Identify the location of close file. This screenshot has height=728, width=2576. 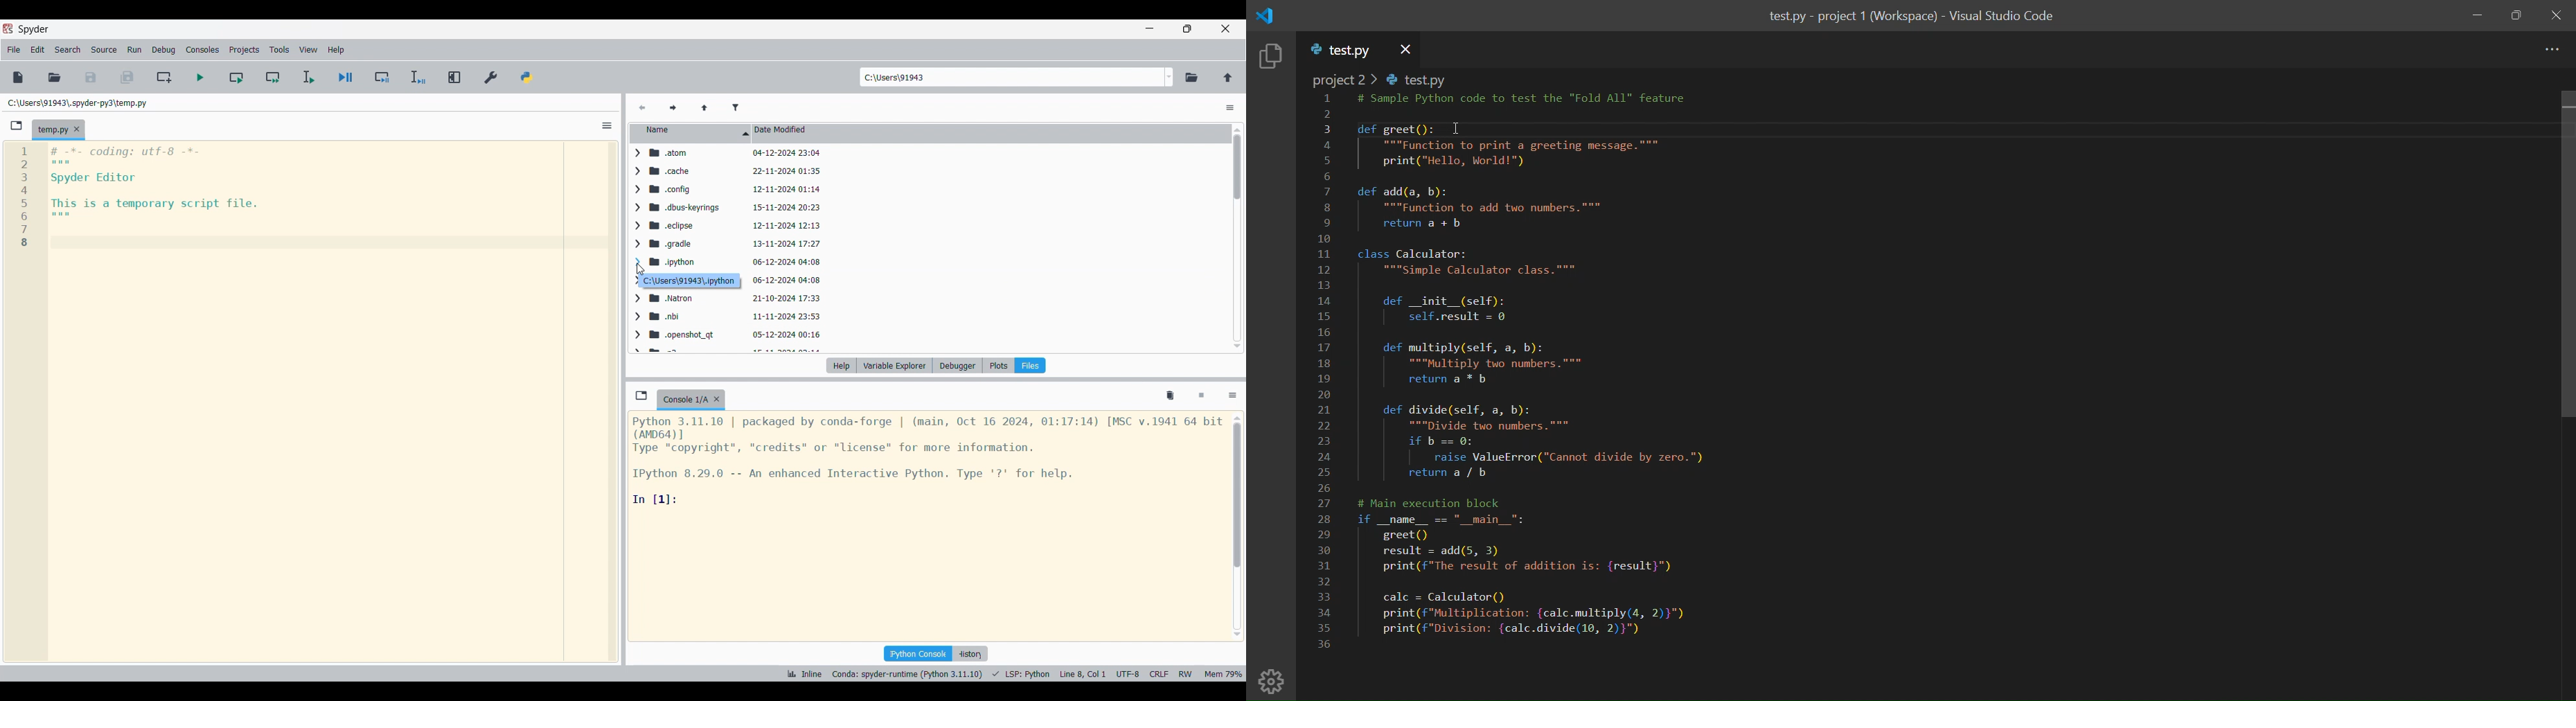
(1405, 48).